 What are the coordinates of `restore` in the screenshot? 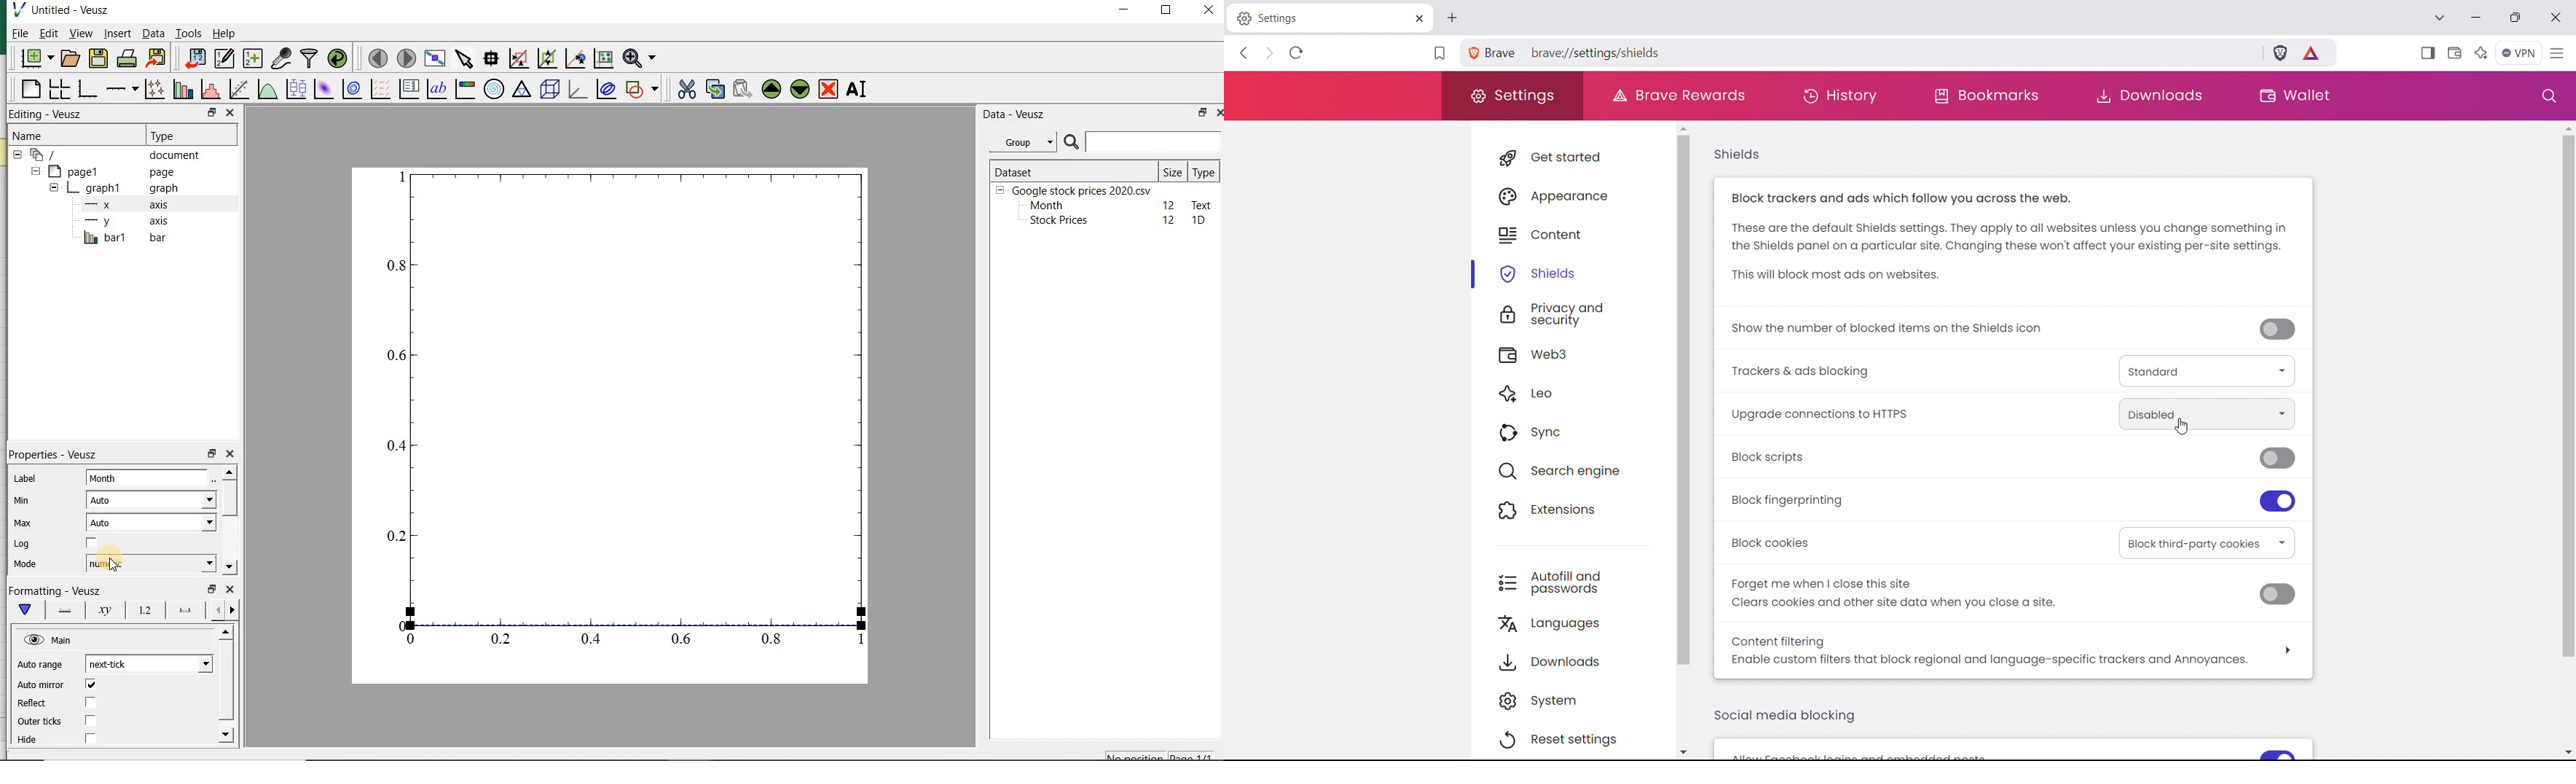 It's located at (212, 113).